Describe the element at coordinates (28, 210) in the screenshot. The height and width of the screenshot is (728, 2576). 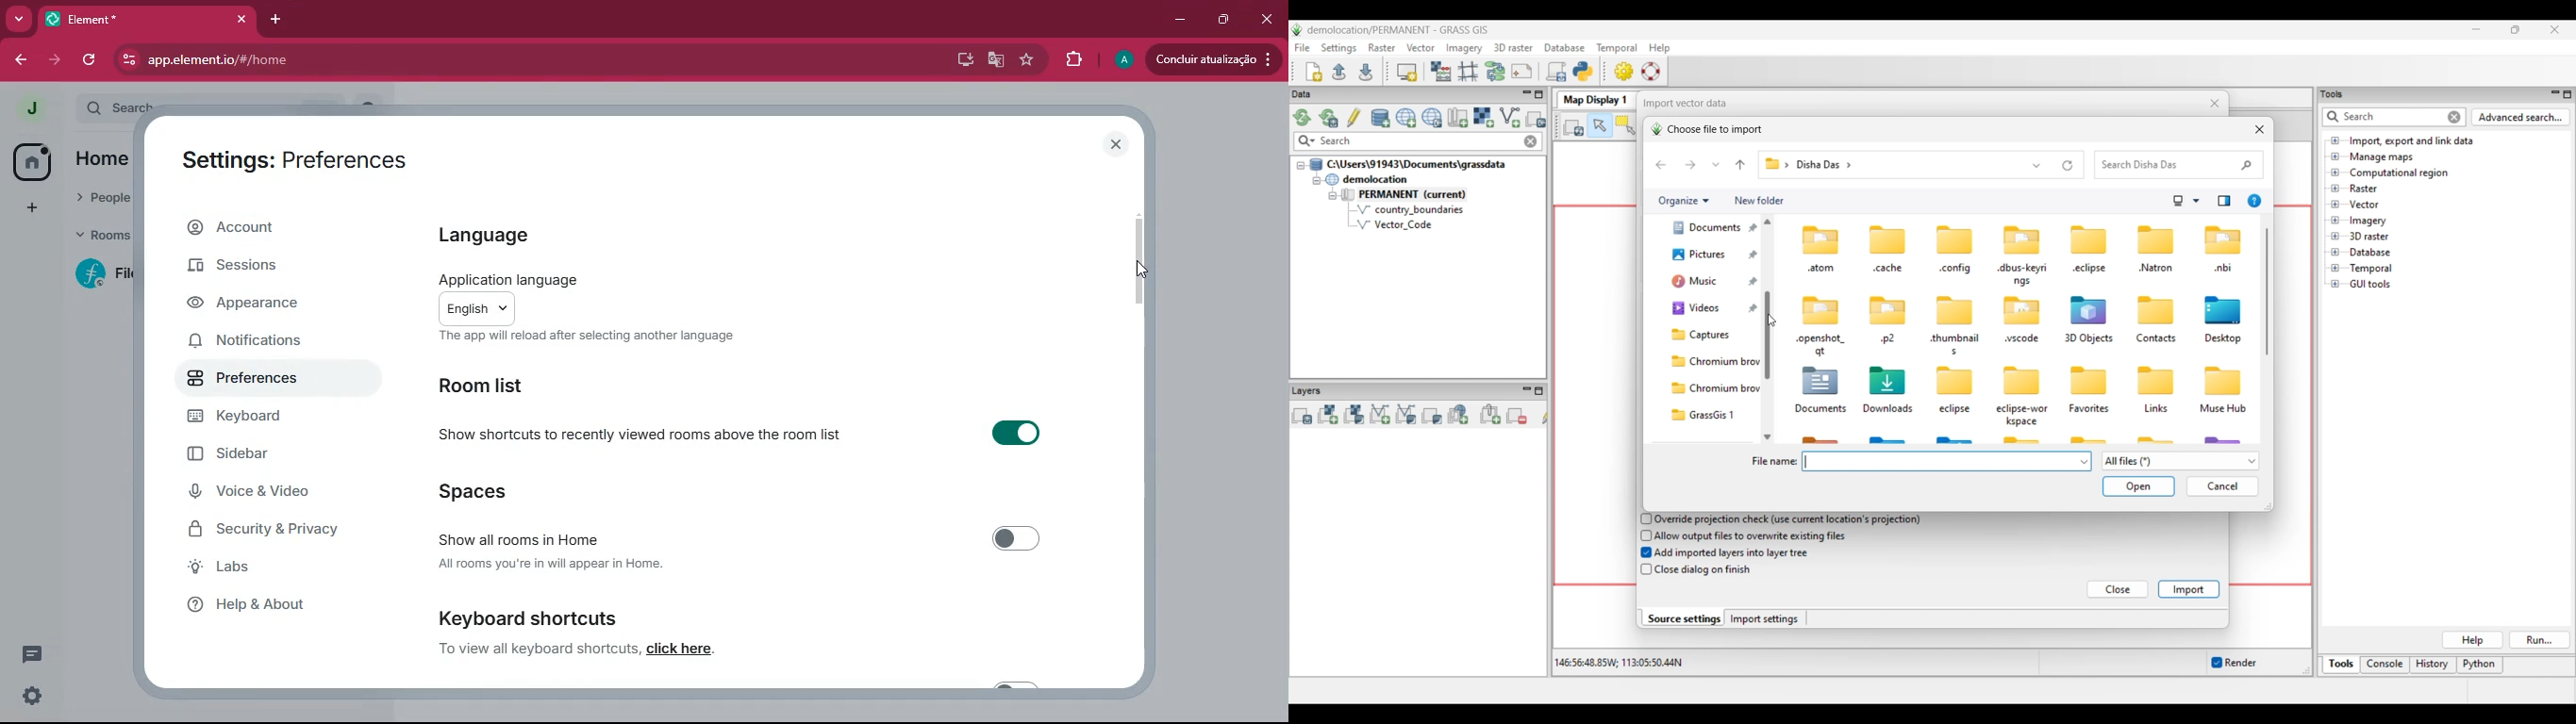
I see `add` at that location.